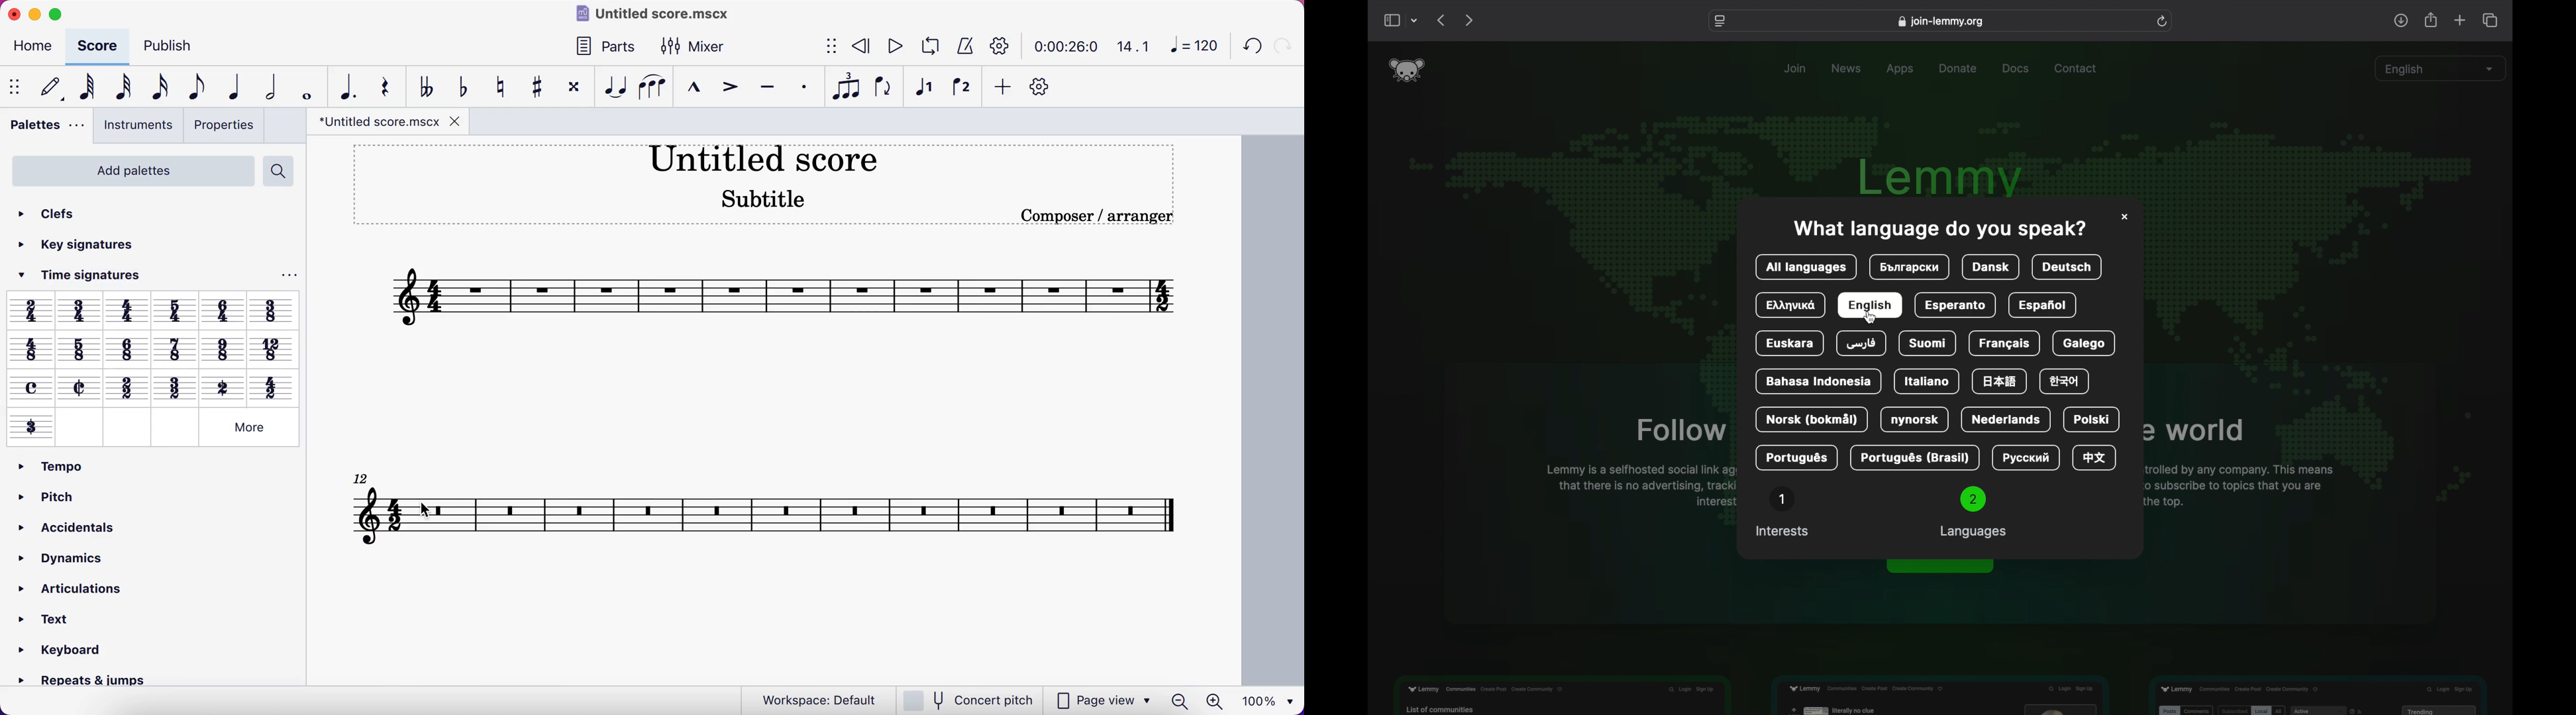  Describe the element at coordinates (423, 86) in the screenshot. I see `toggle double flat` at that location.